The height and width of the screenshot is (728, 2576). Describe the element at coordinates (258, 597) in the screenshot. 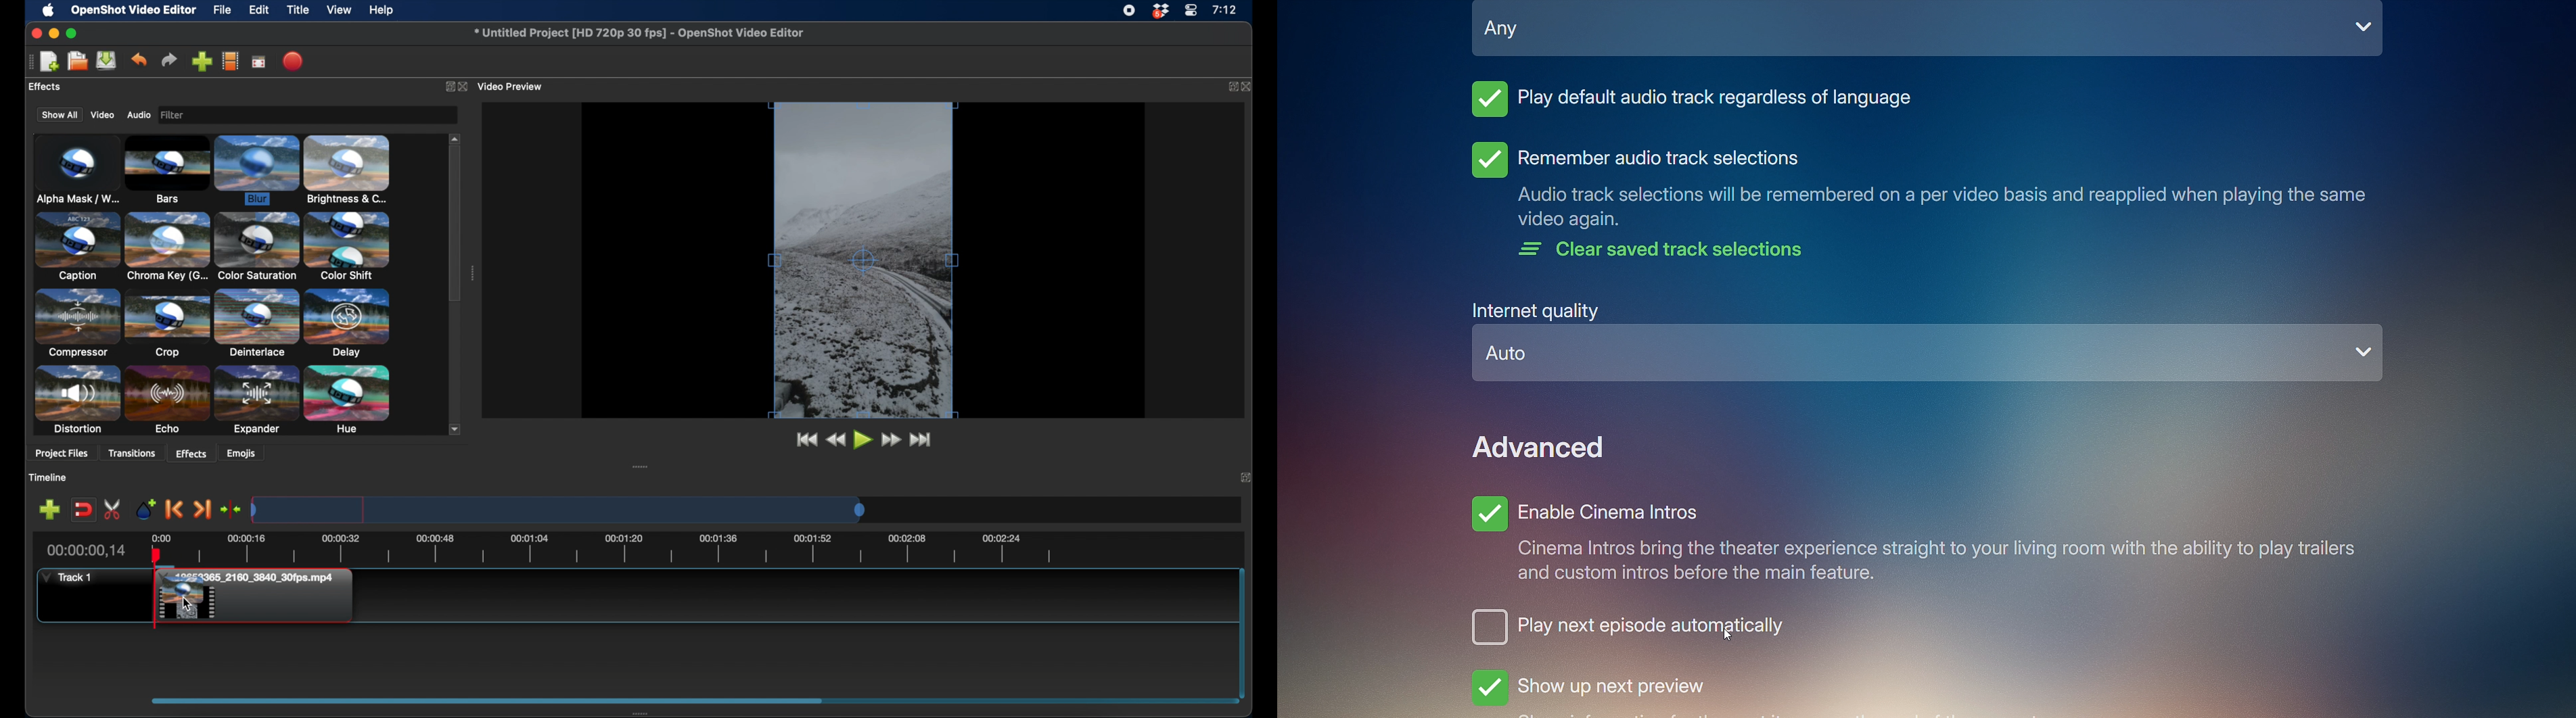

I see `File added to timeline` at that location.